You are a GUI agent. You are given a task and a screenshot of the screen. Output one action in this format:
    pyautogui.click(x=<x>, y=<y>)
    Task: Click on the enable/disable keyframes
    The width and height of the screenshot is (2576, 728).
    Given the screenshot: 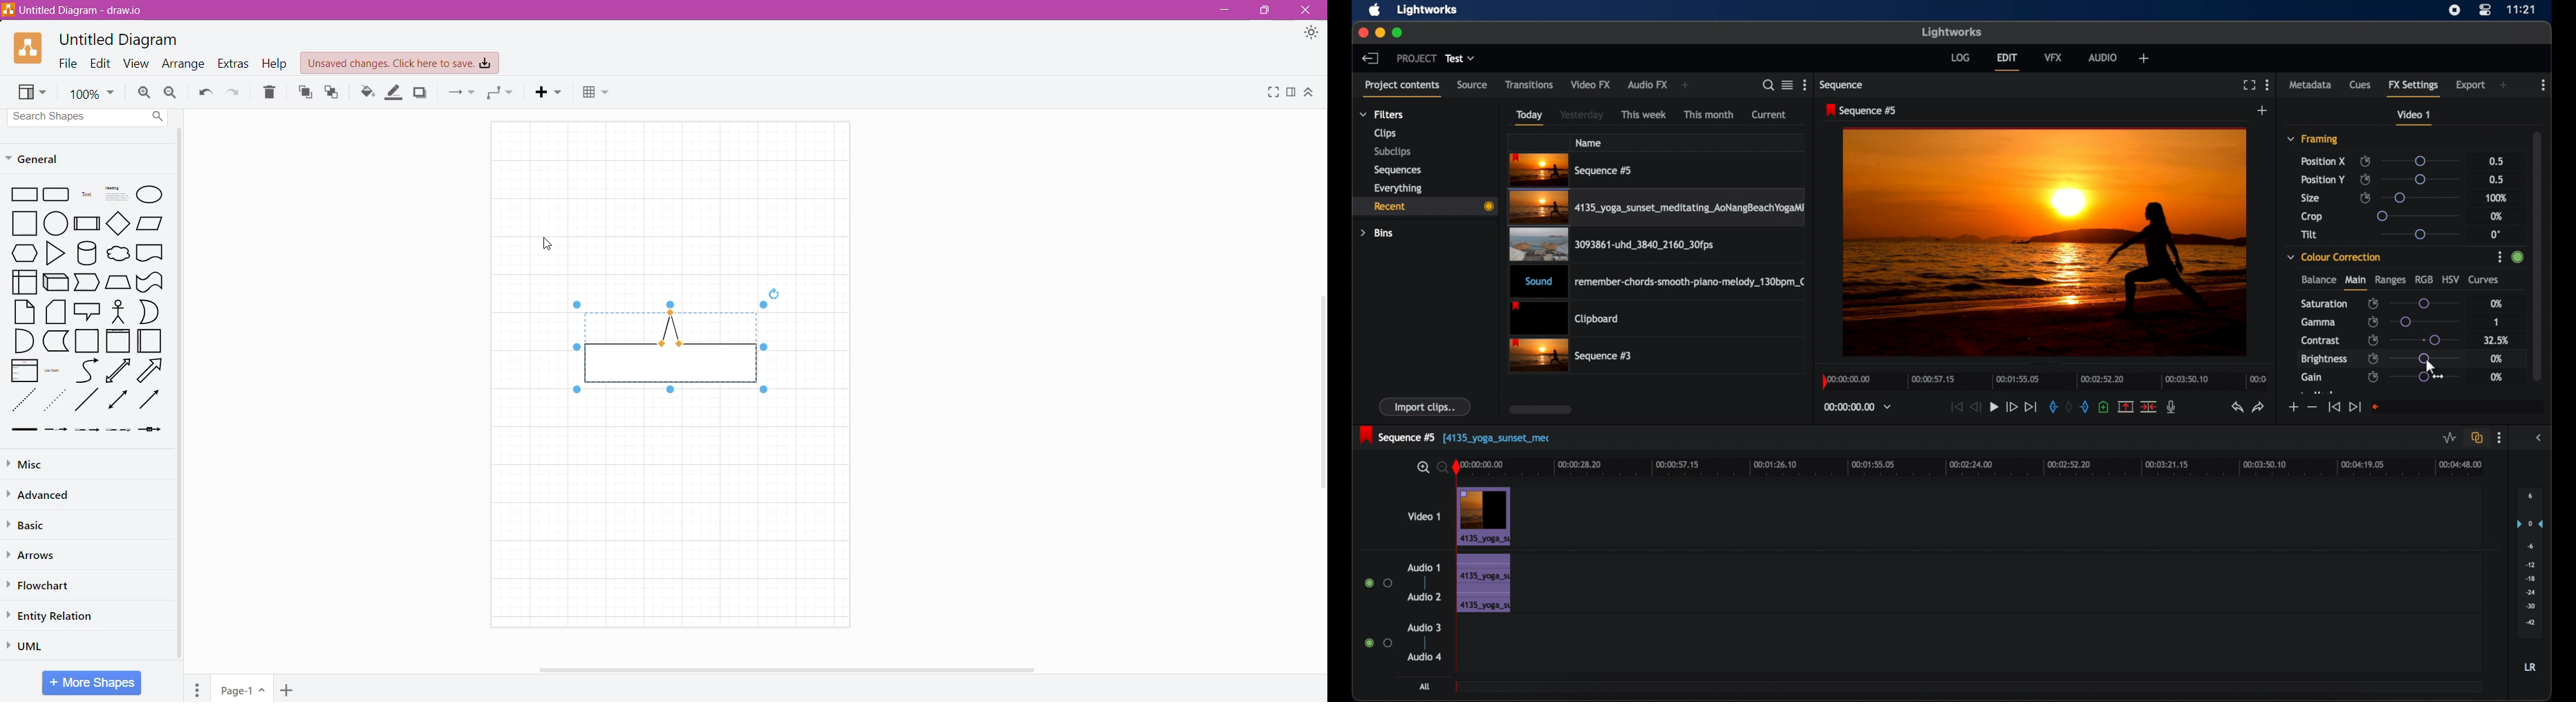 What is the action you would take?
    pyautogui.click(x=2373, y=358)
    